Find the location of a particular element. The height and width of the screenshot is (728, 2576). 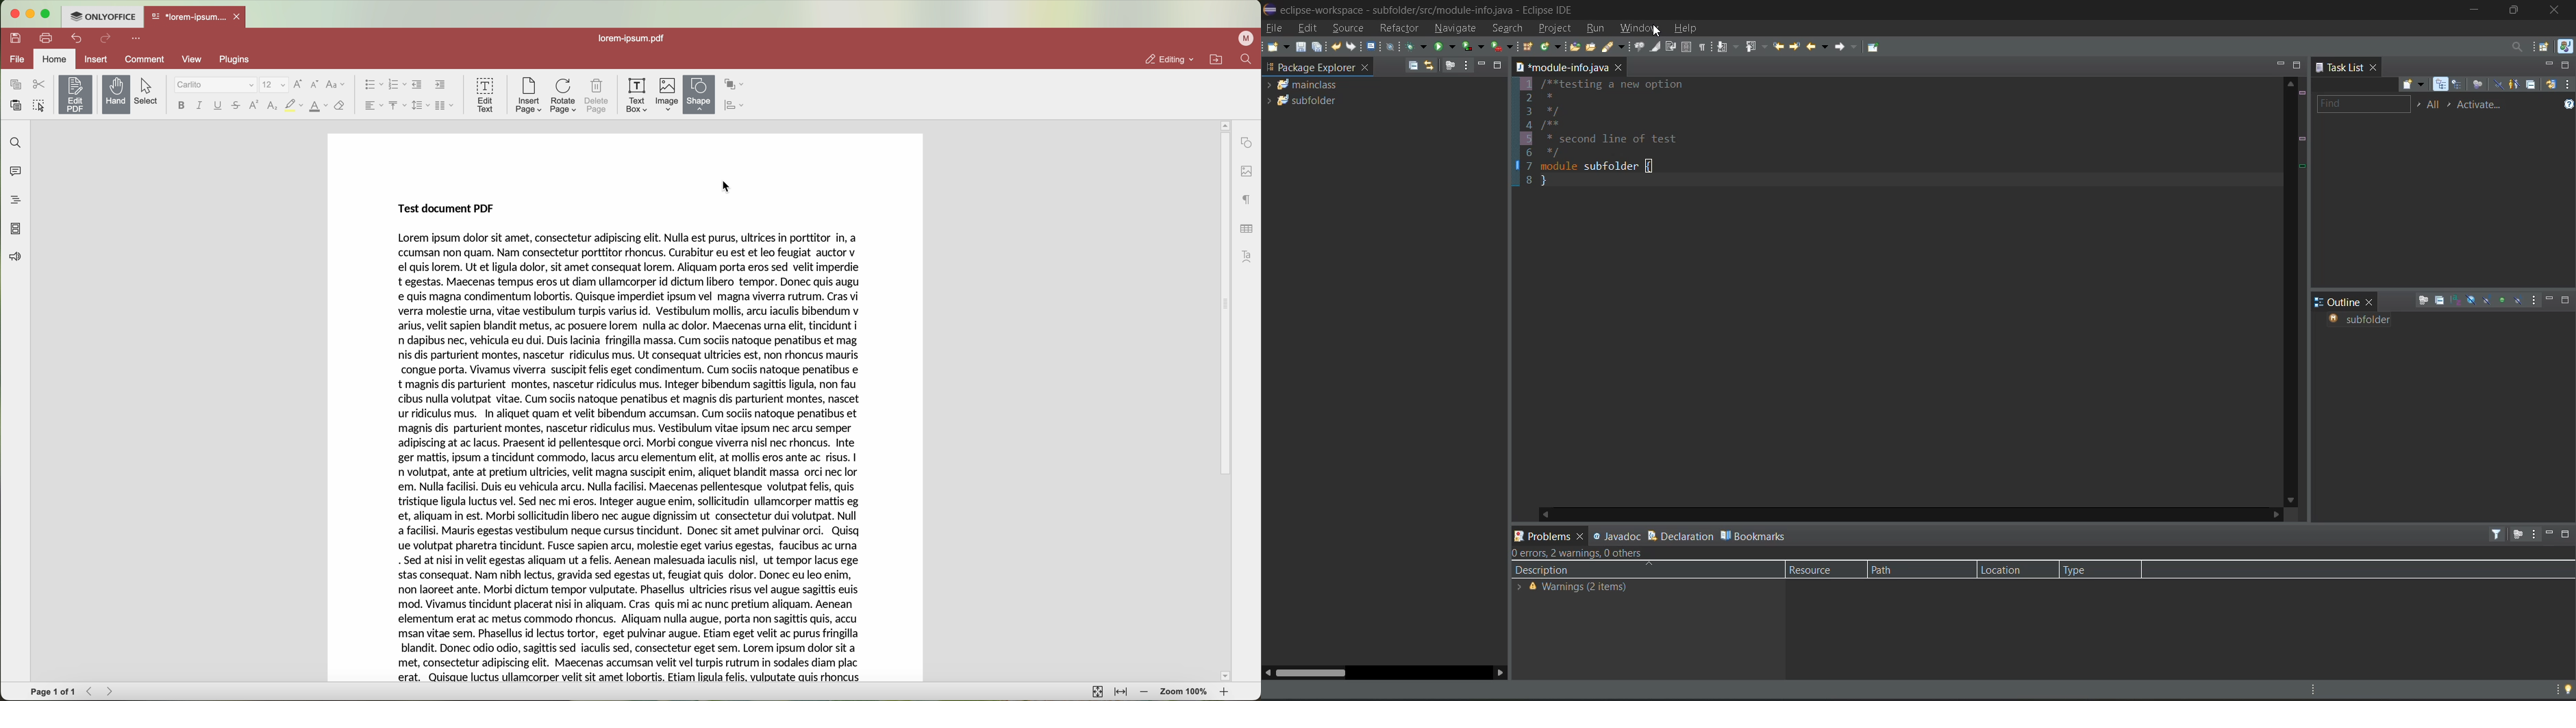

show only my tasks is located at coordinates (2515, 85).